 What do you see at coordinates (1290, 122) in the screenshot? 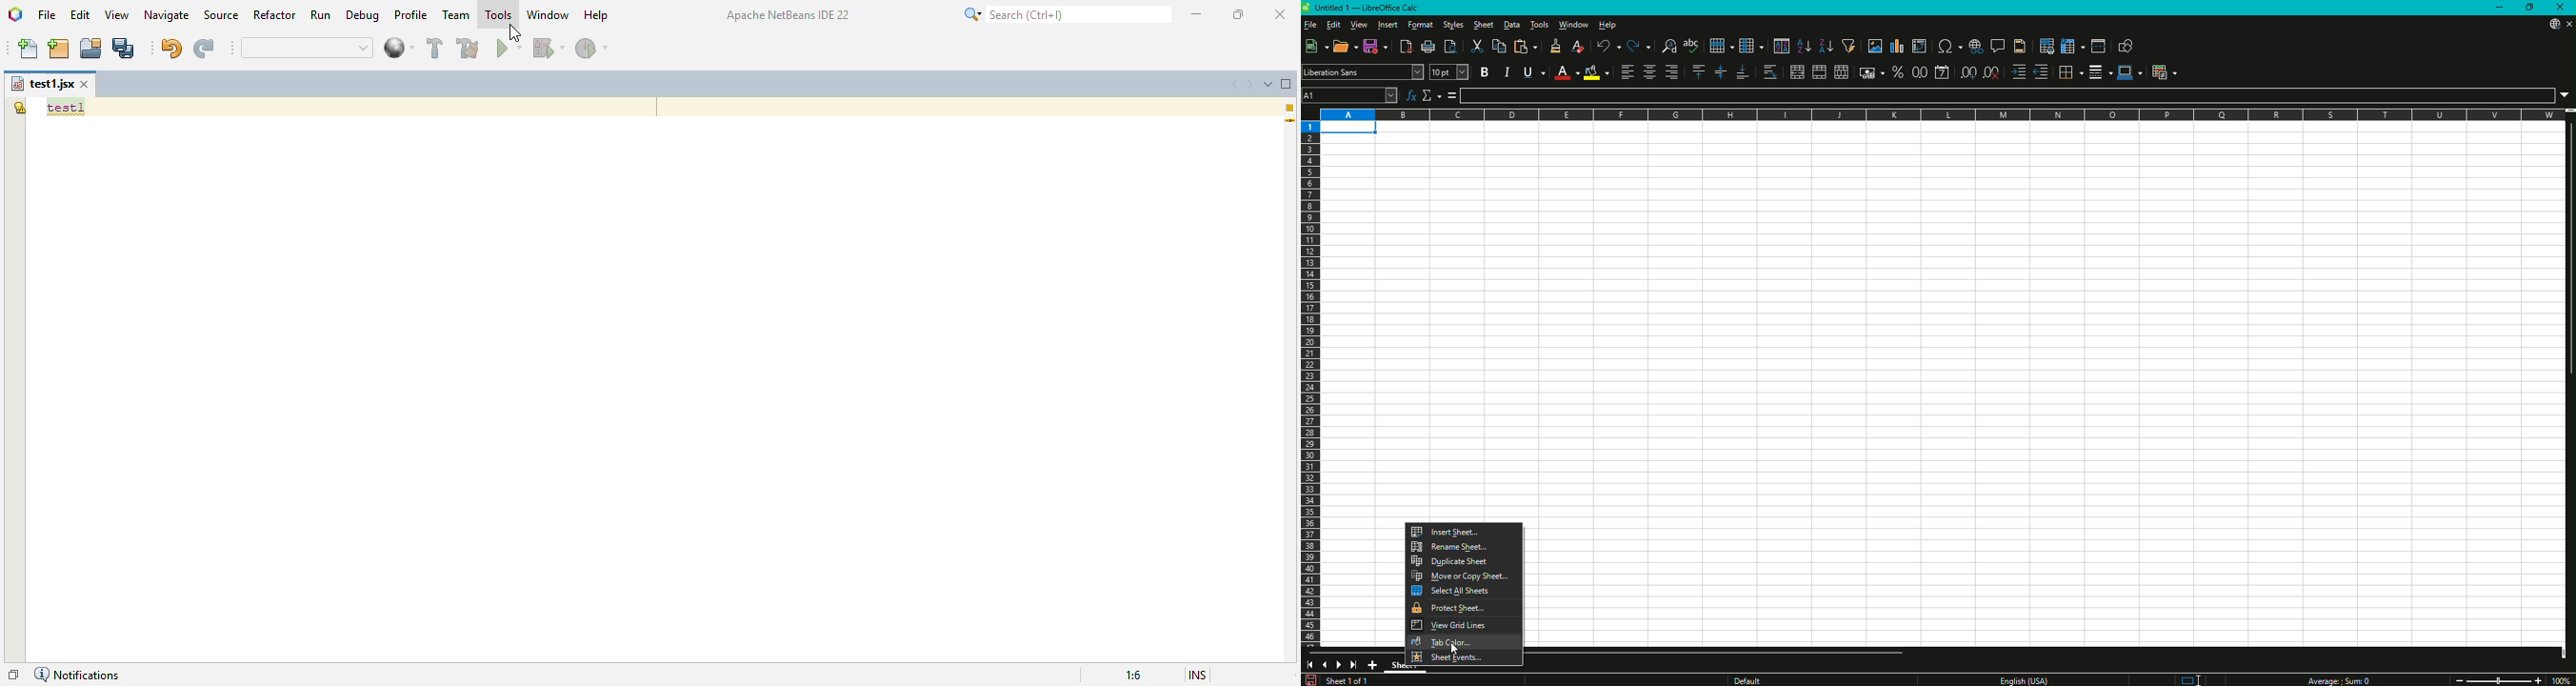
I see `current line` at bounding box center [1290, 122].